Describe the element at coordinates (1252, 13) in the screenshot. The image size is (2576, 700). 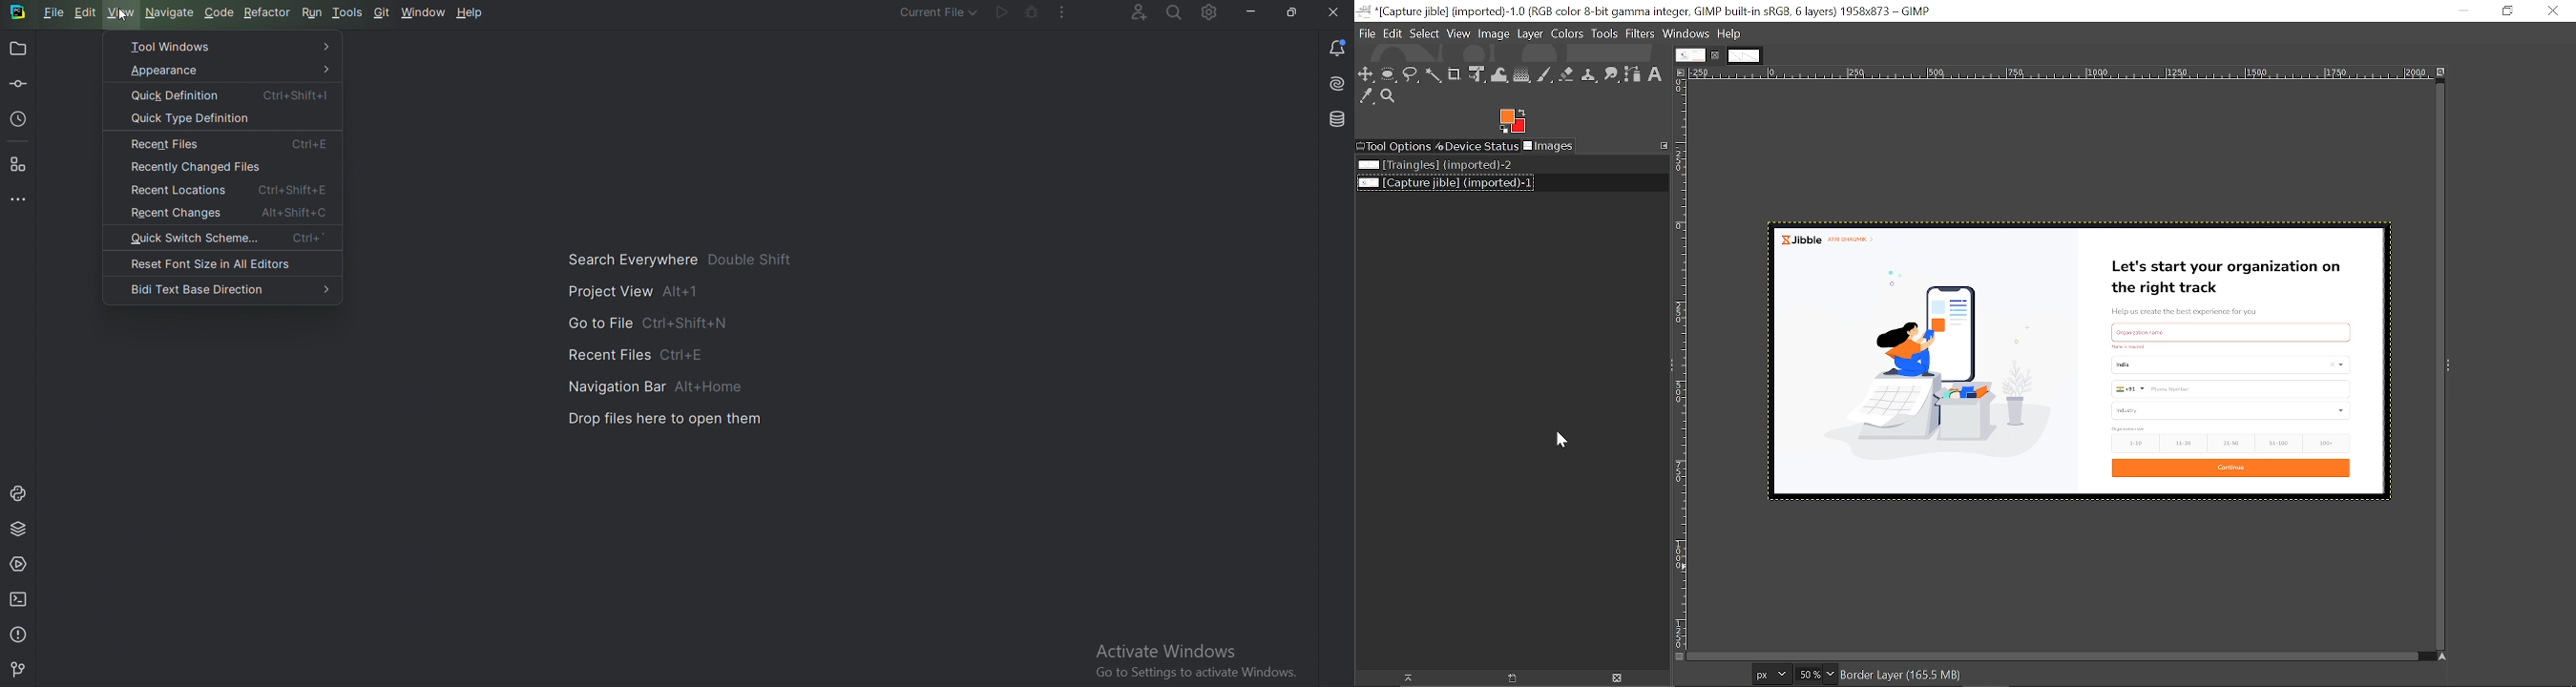
I see `minimize` at that location.